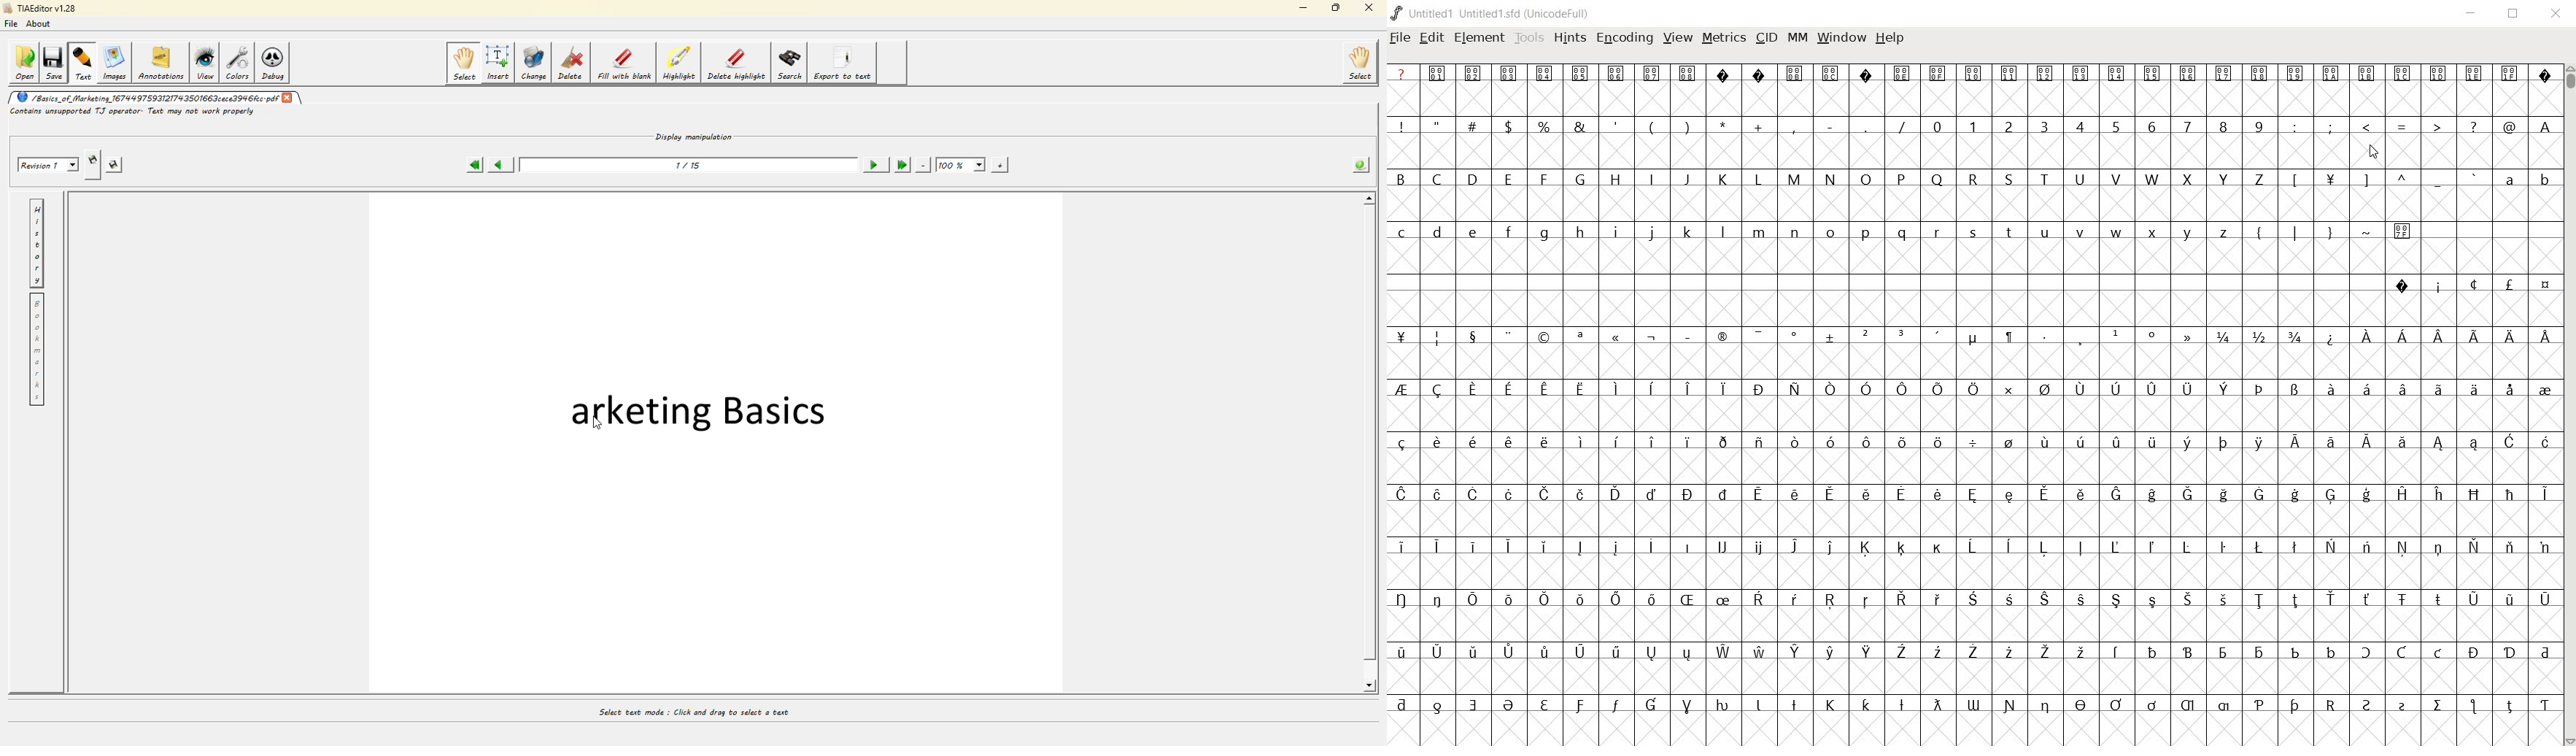  What do you see at coordinates (2471, 13) in the screenshot?
I see `minimize` at bounding box center [2471, 13].